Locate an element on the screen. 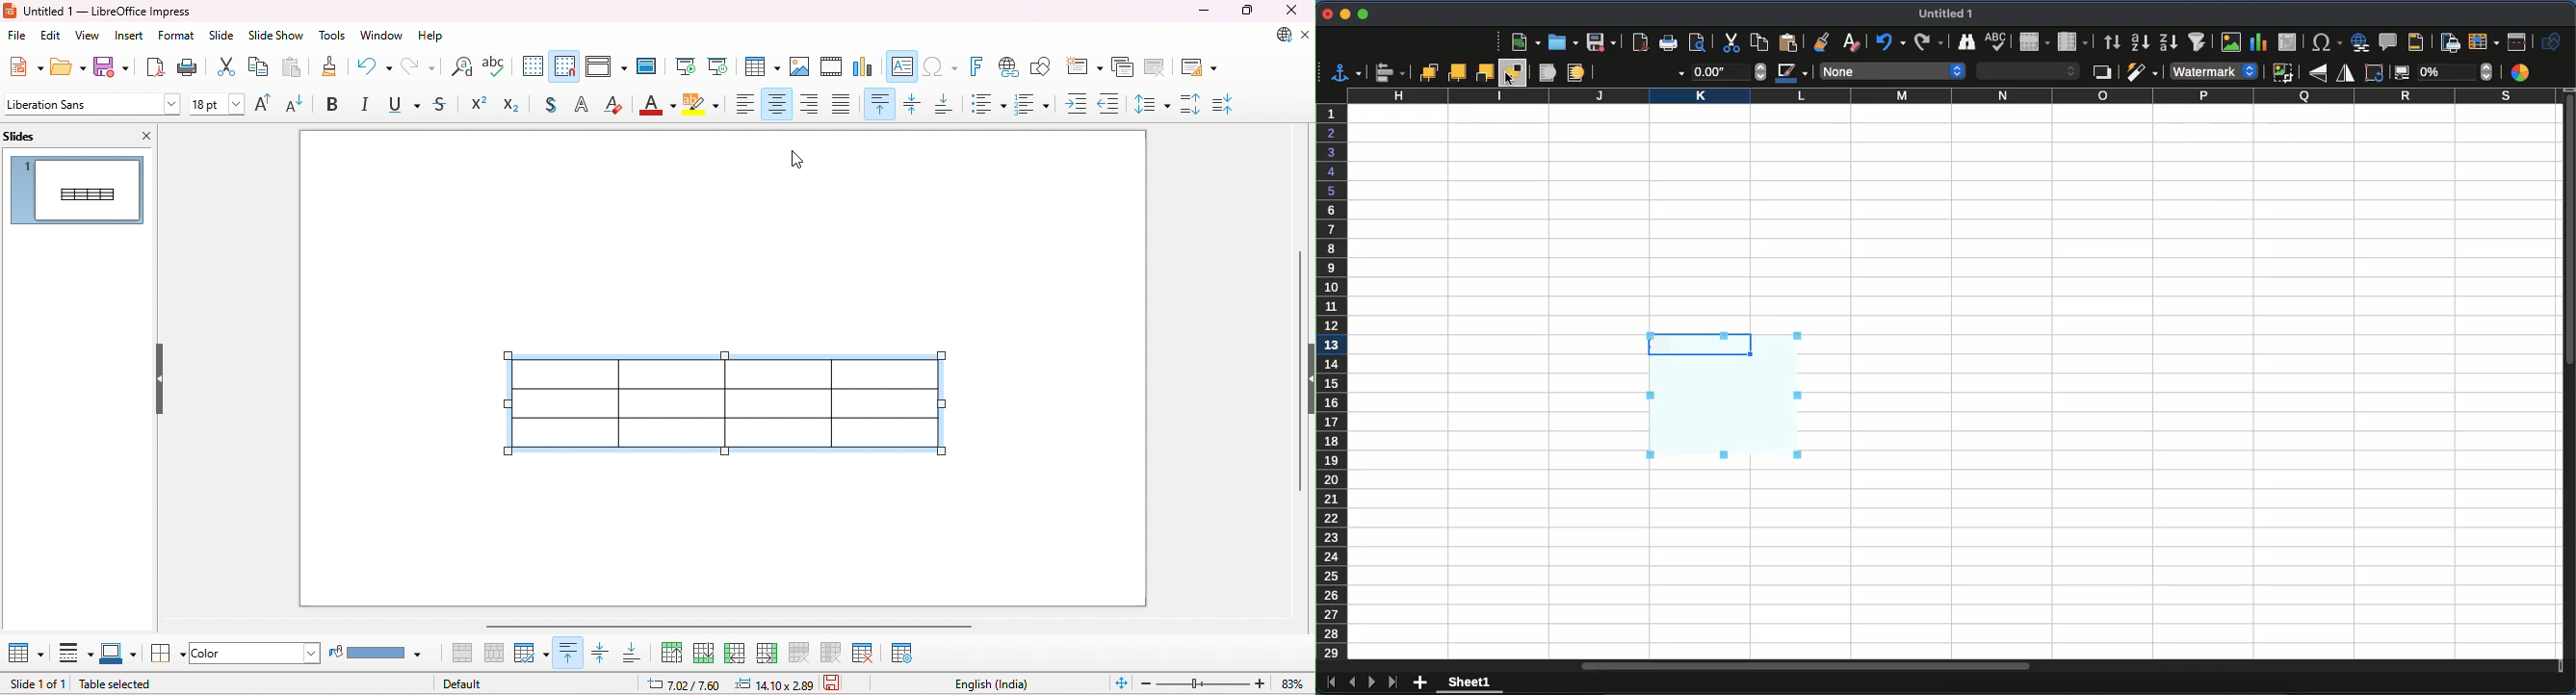  align top is located at coordinates (879, 104).